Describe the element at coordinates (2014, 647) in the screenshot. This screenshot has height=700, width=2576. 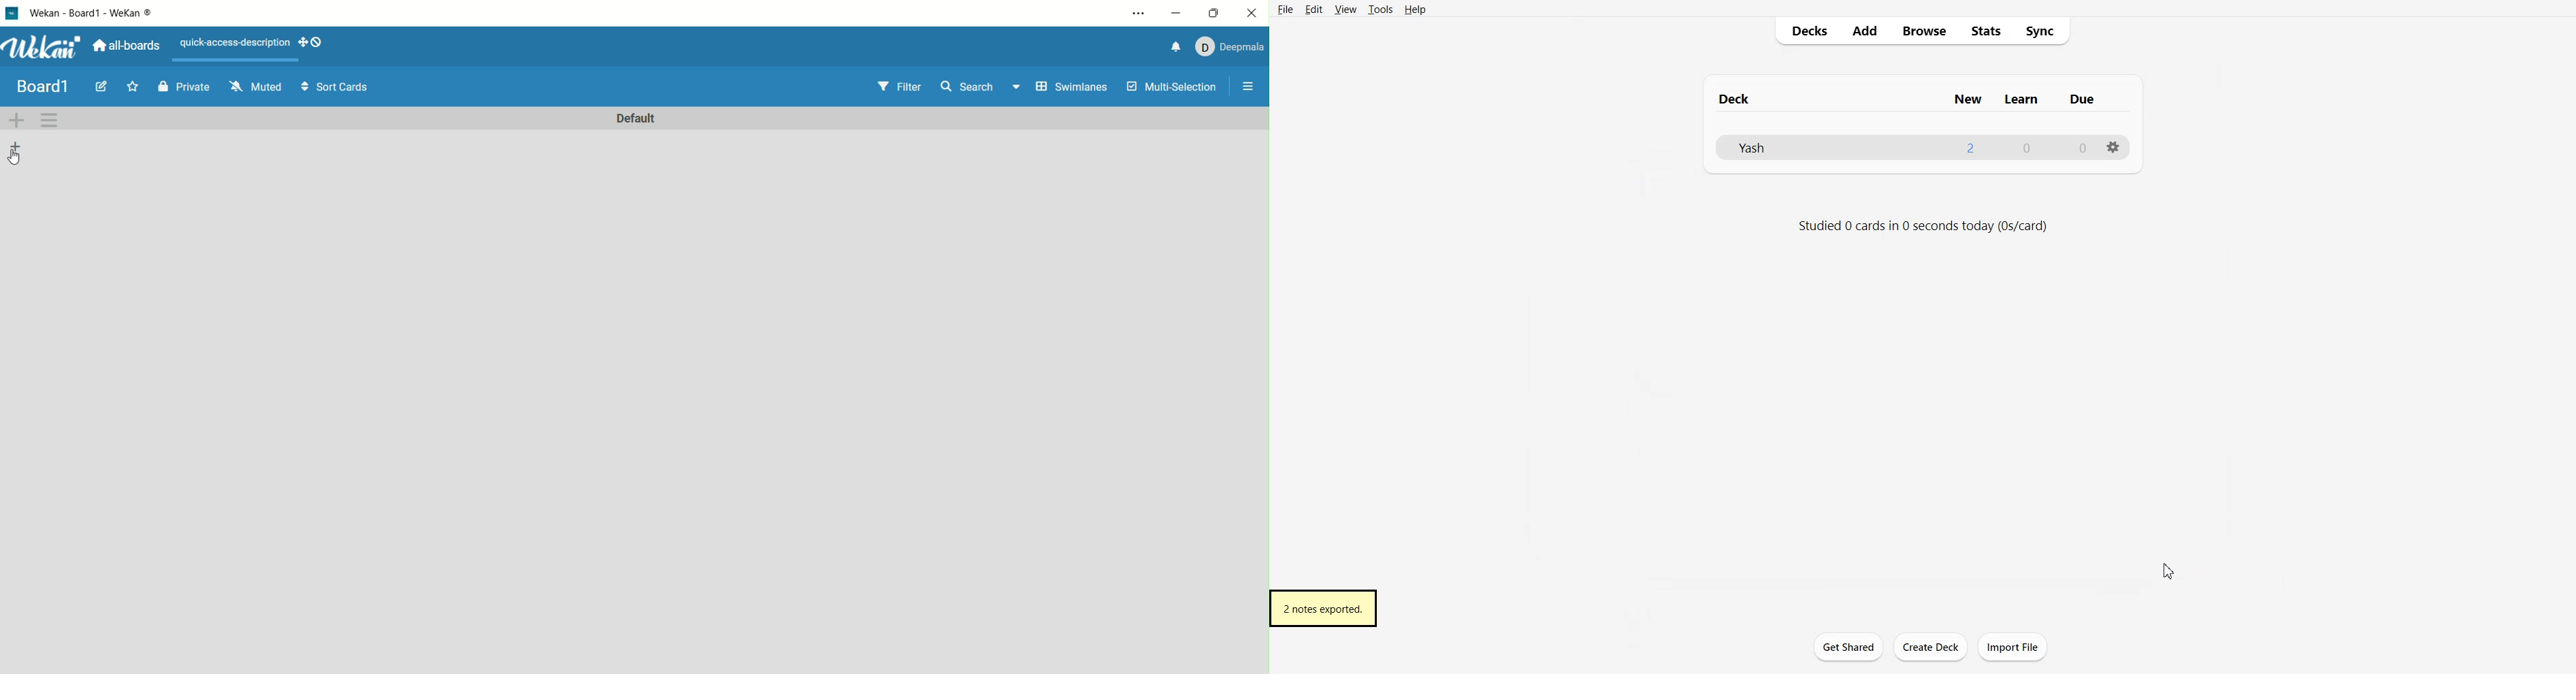
I see `Import File` at that location.